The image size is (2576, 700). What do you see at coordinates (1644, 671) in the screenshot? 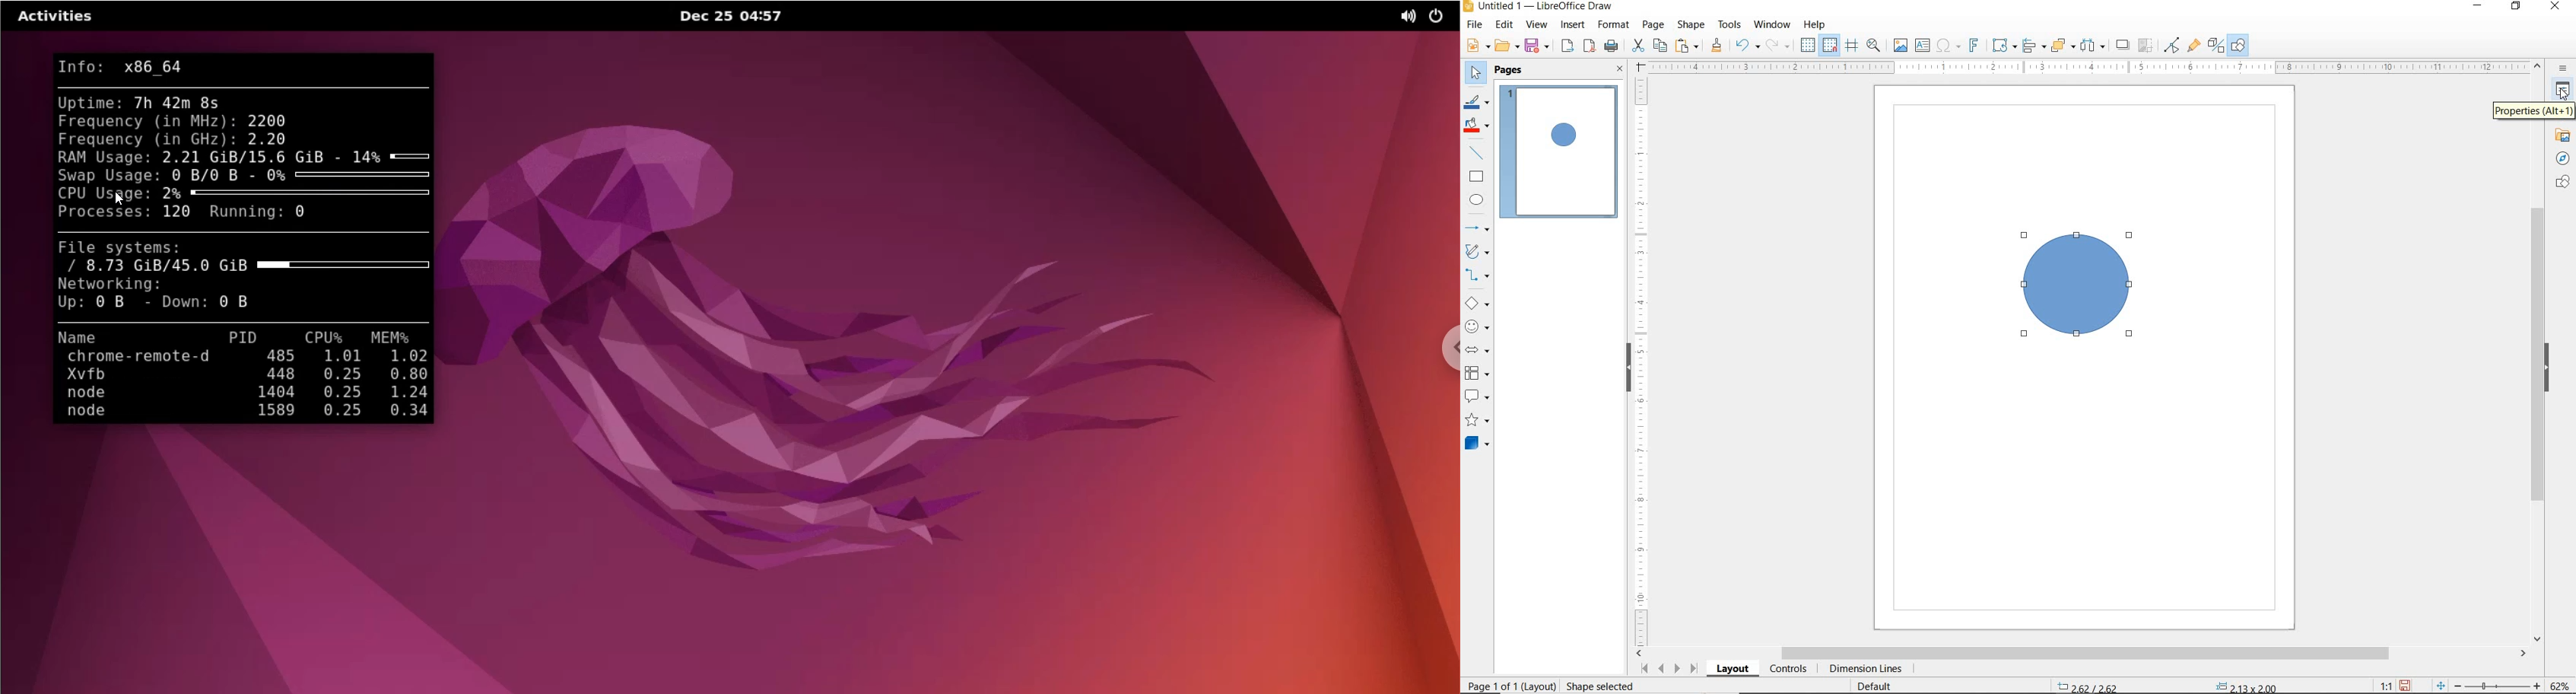
I see `First page` at bounding box center [1644, 671].